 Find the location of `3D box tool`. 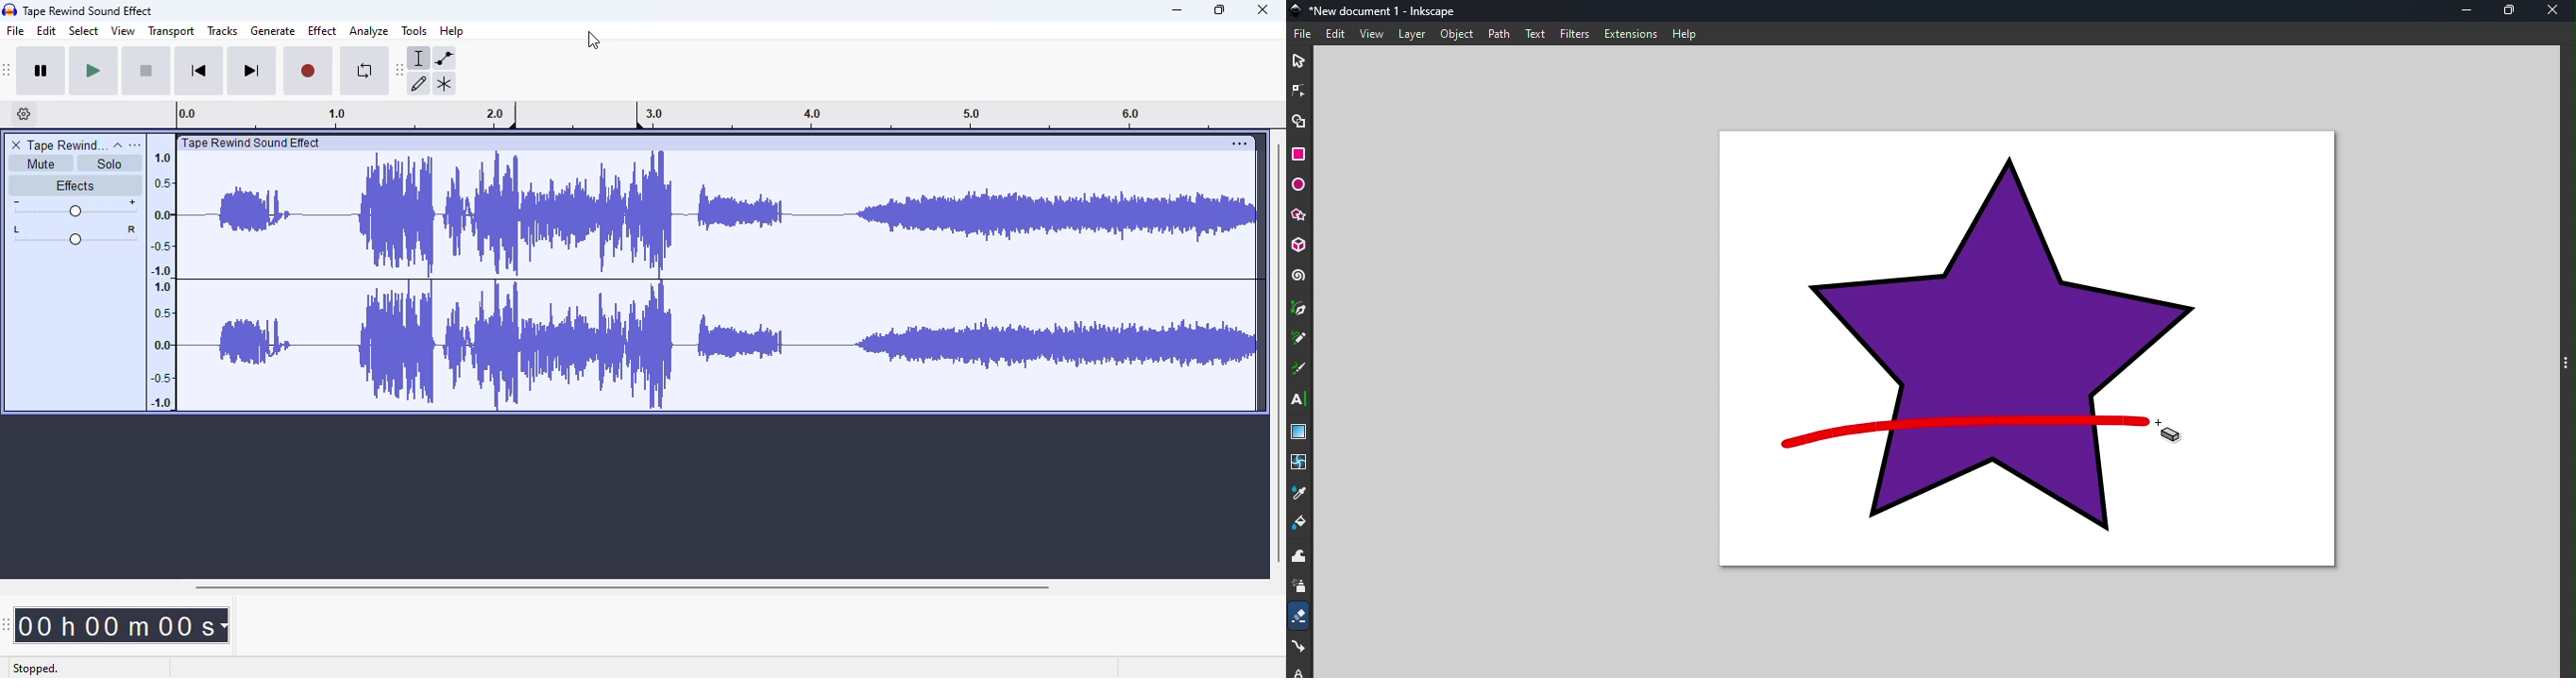

3D box tool is located at coordinates (1299, 246).